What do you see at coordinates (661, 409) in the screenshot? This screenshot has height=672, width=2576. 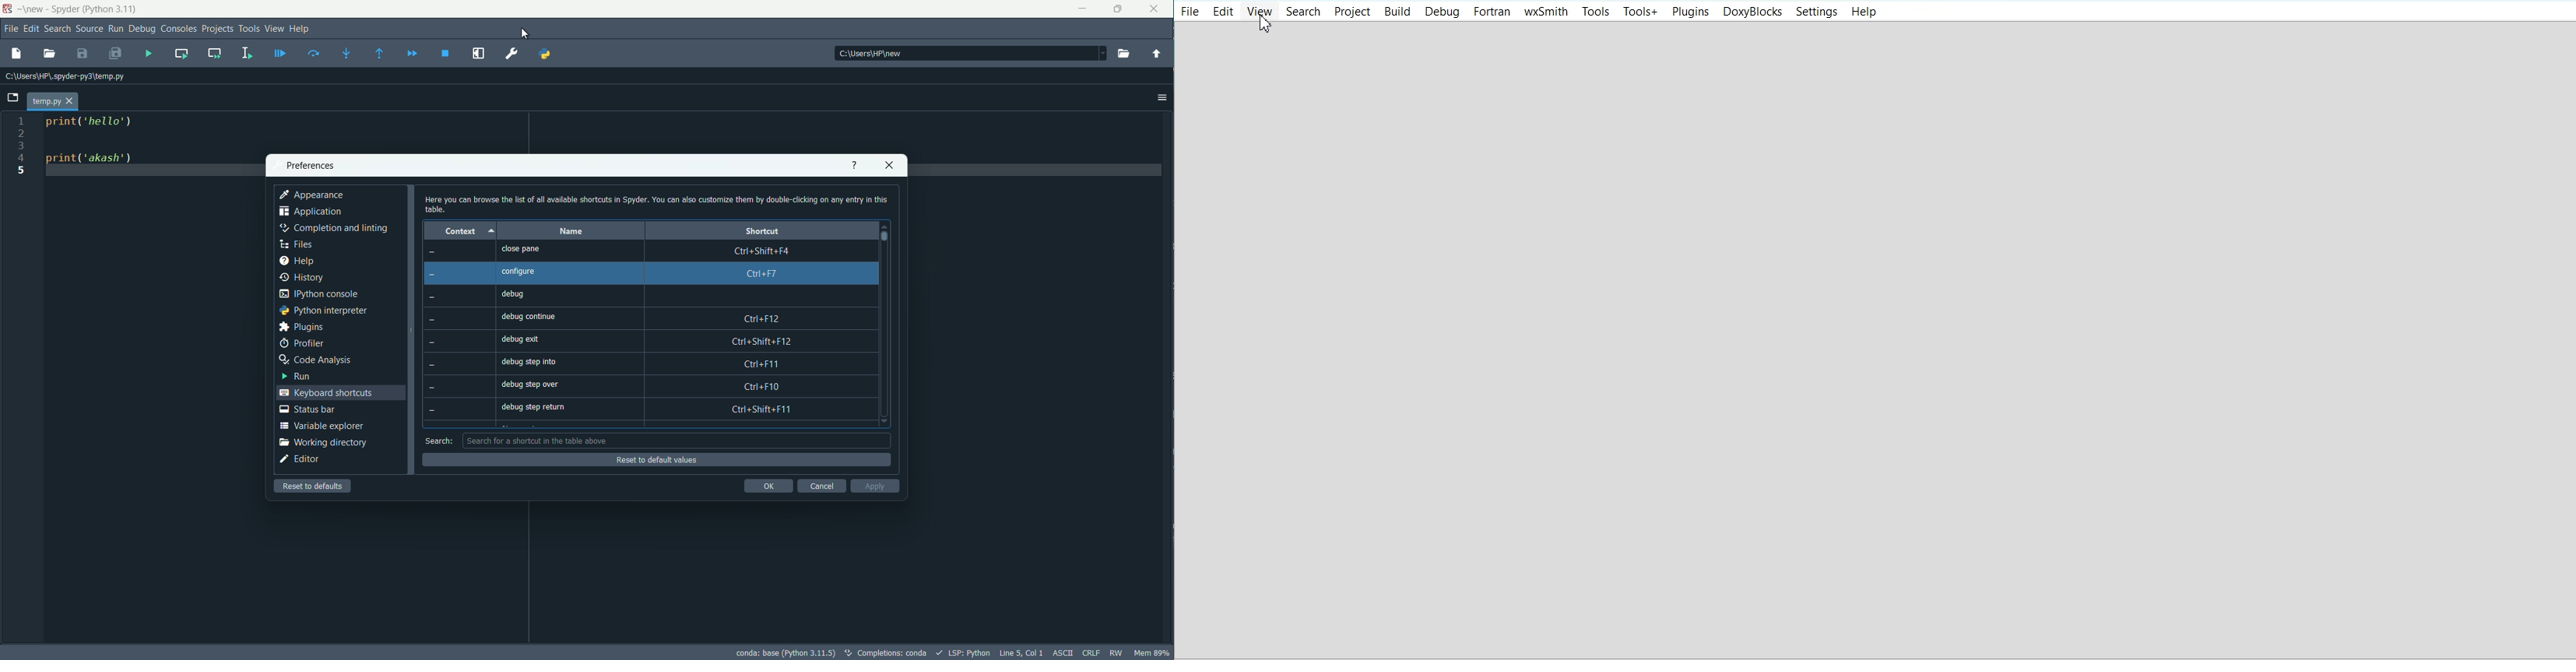 I see `debug step return Ctrl+Shift+F11` at bounding box center [661, 409].